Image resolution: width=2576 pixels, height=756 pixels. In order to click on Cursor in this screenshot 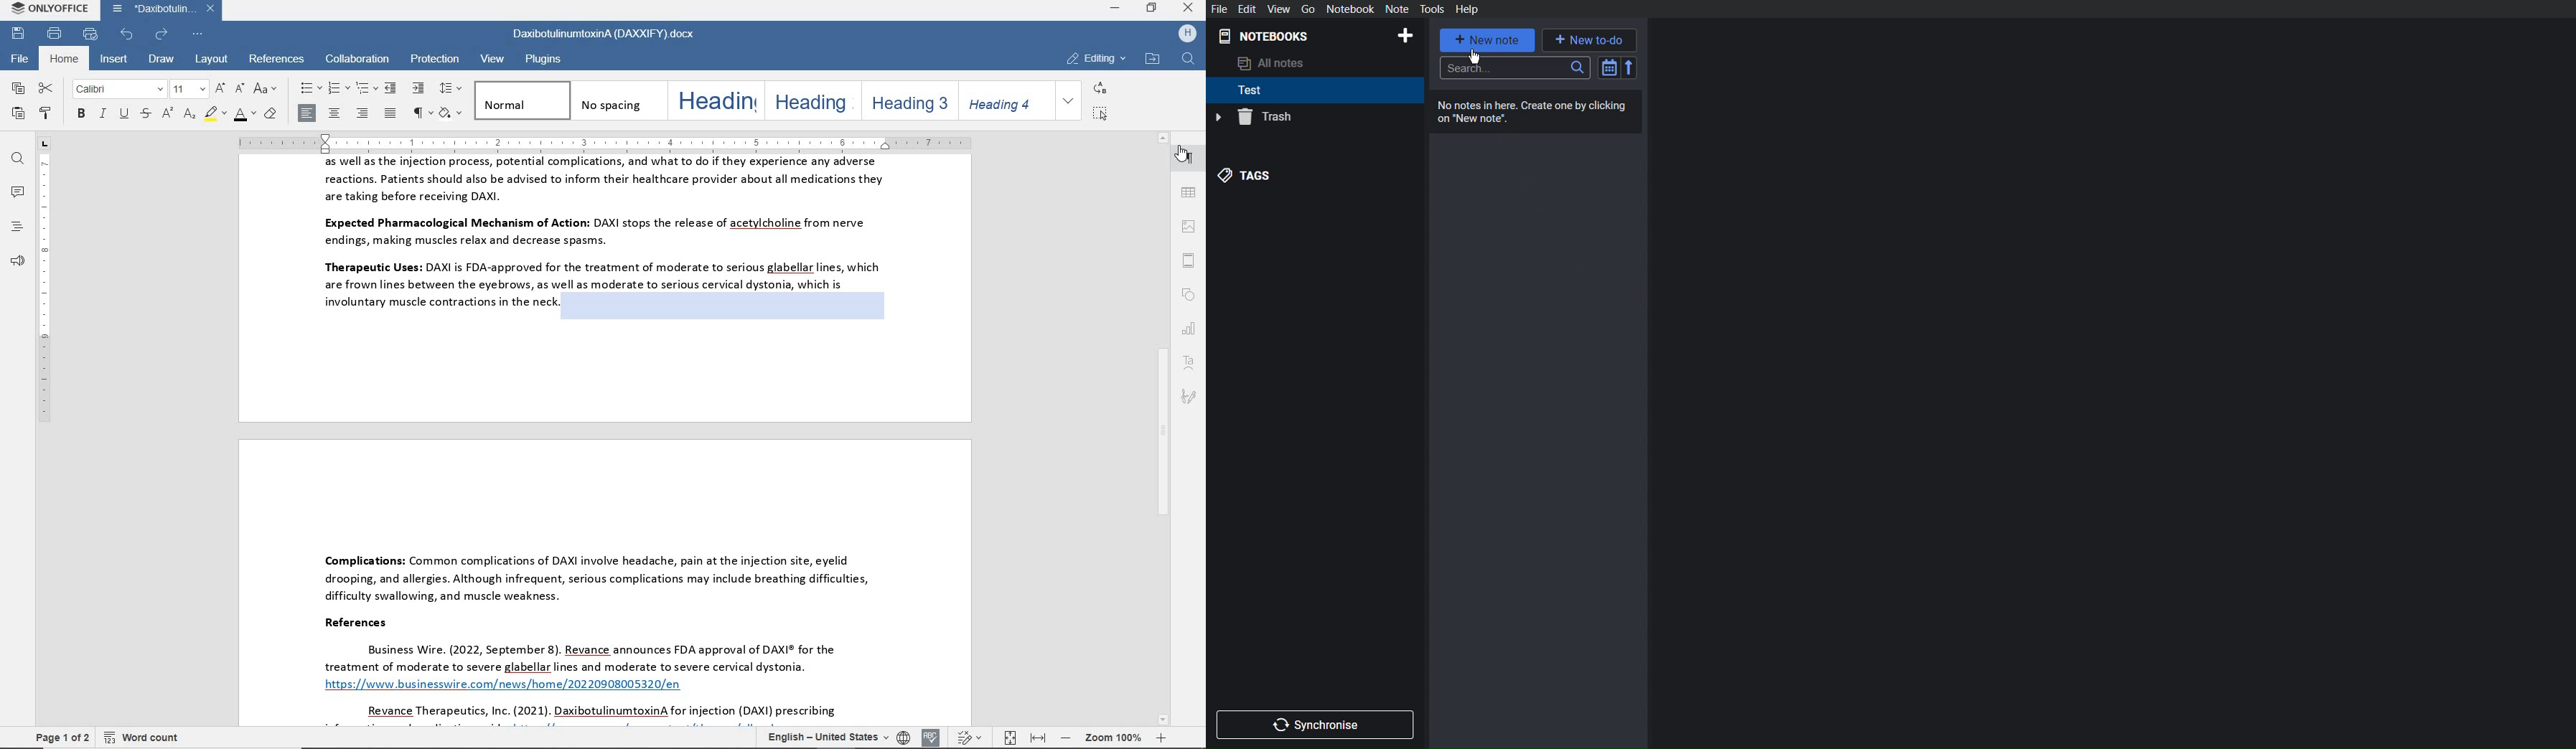, I will do `click(1478, 58)`.